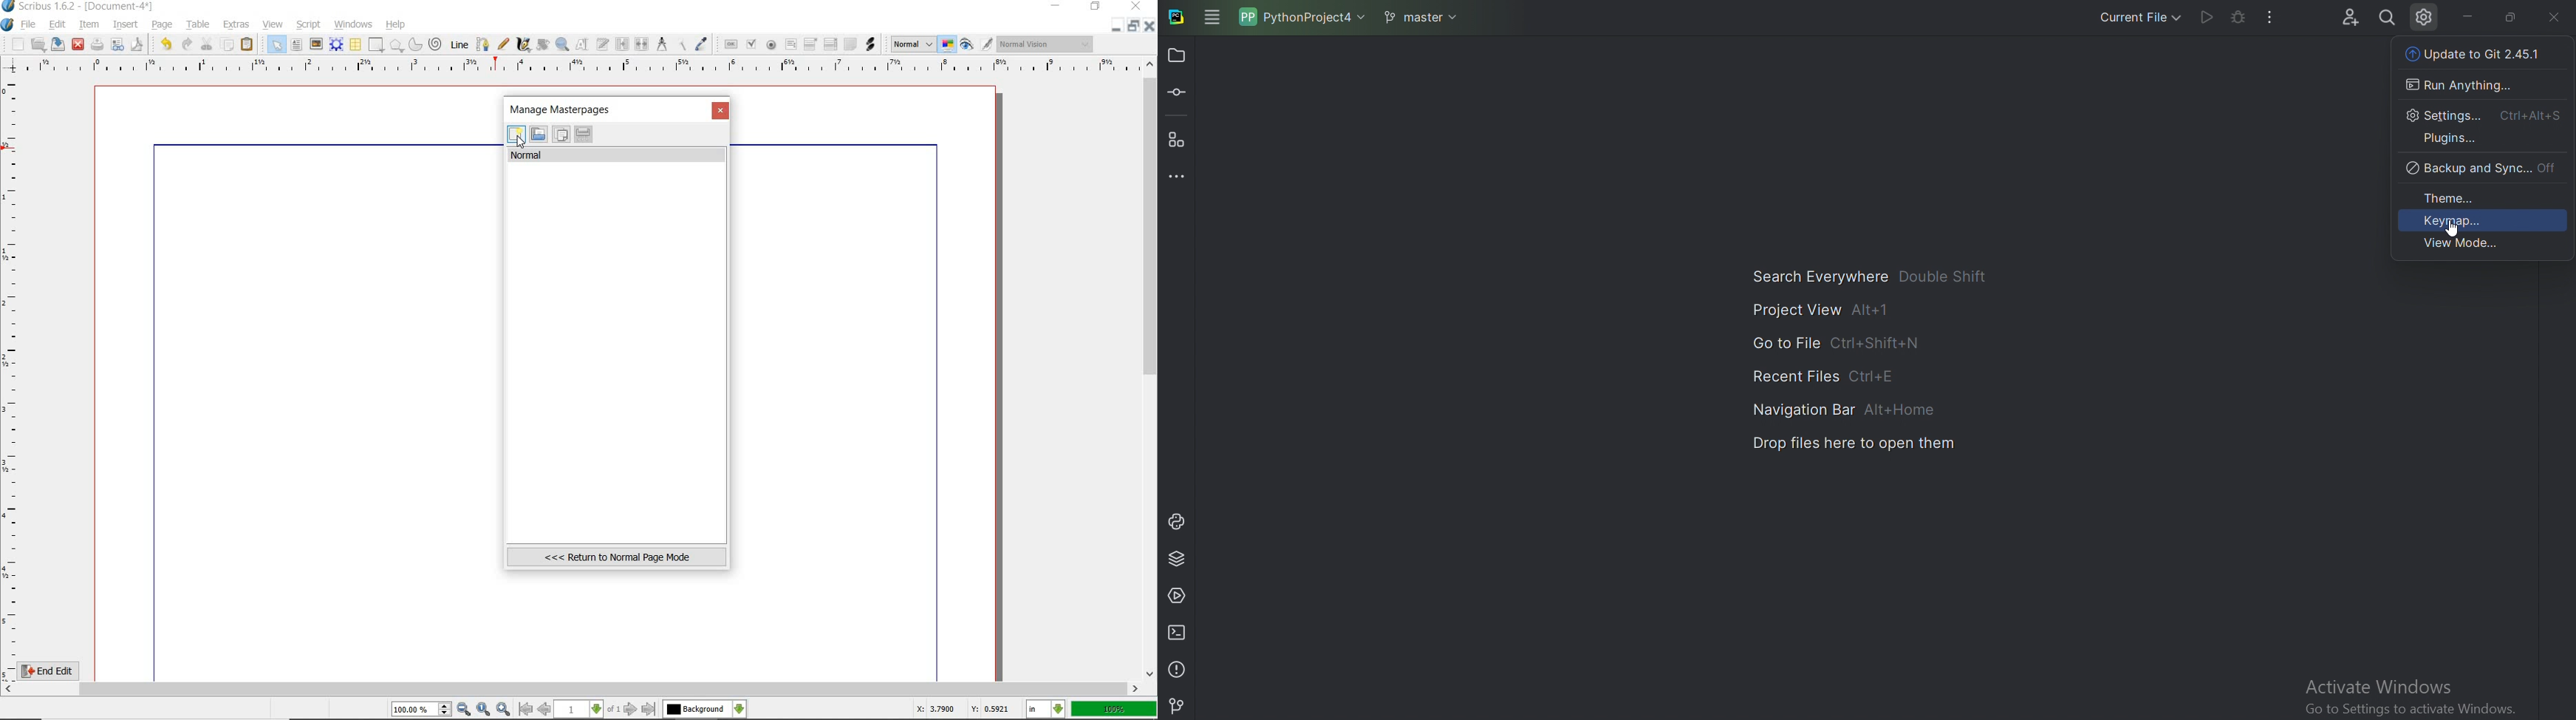  Describe the element at coordinates (163, 43) in the screenshot. I see `undo` at that location.